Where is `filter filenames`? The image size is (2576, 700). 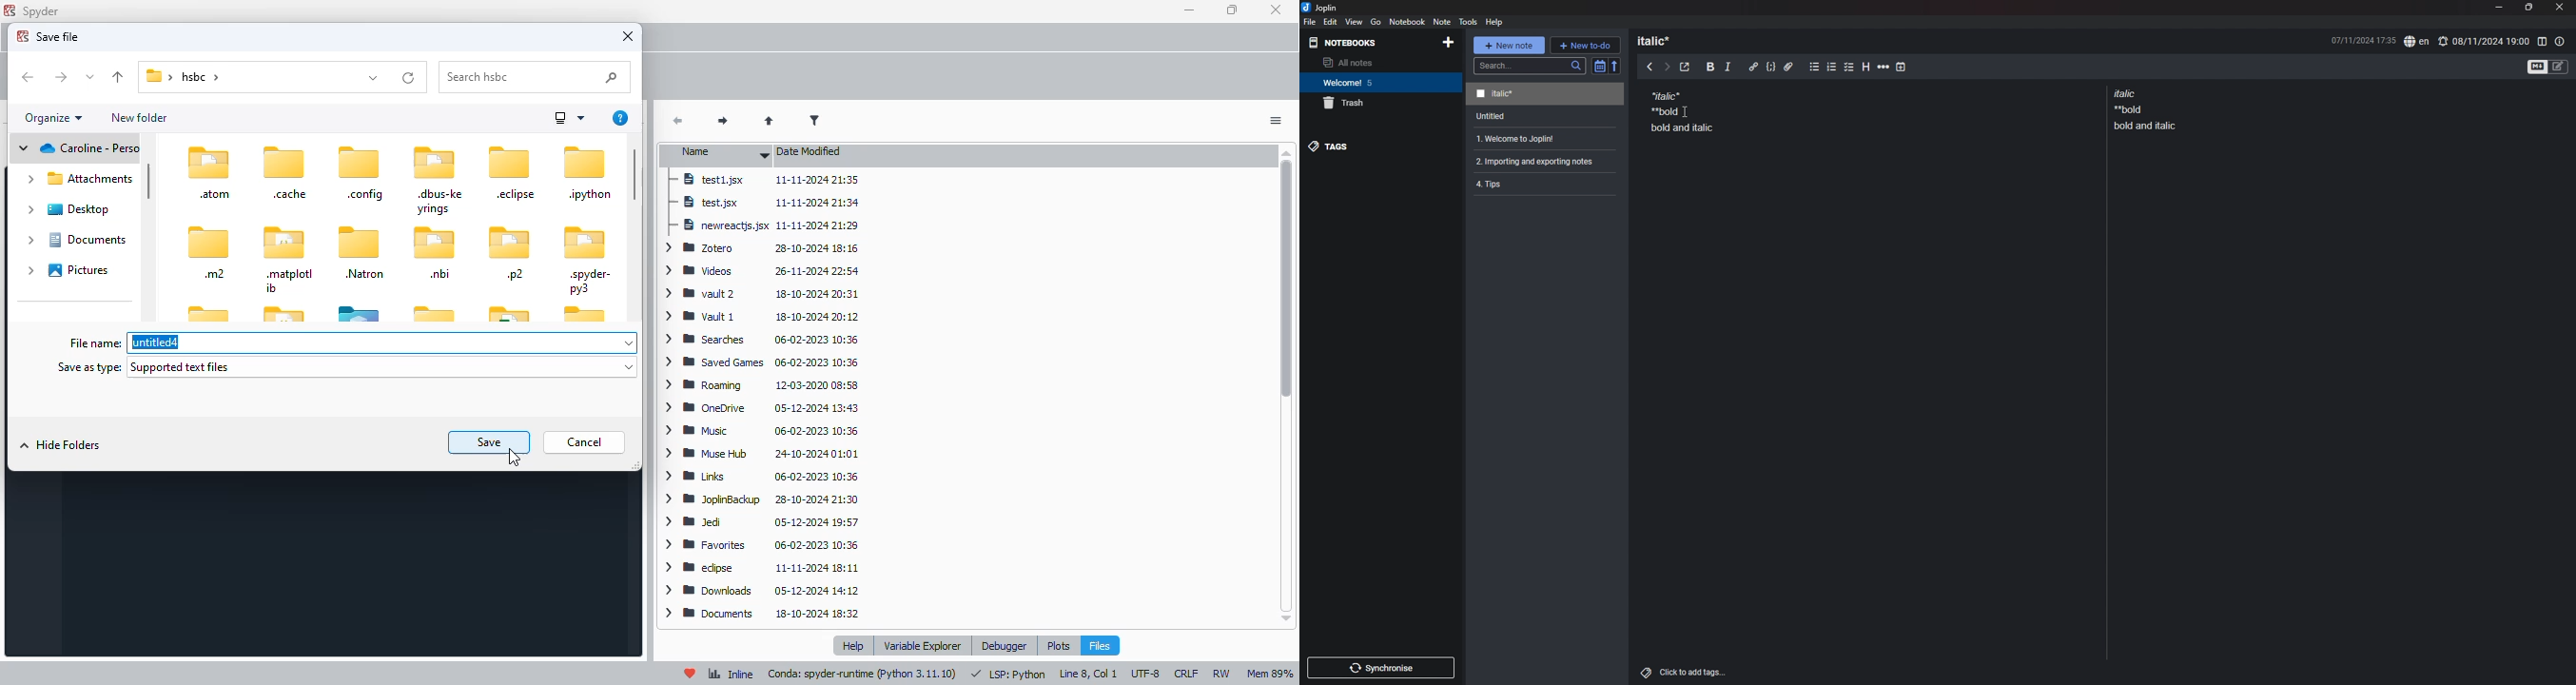
filter filenames is located at coordinates (815, 121).